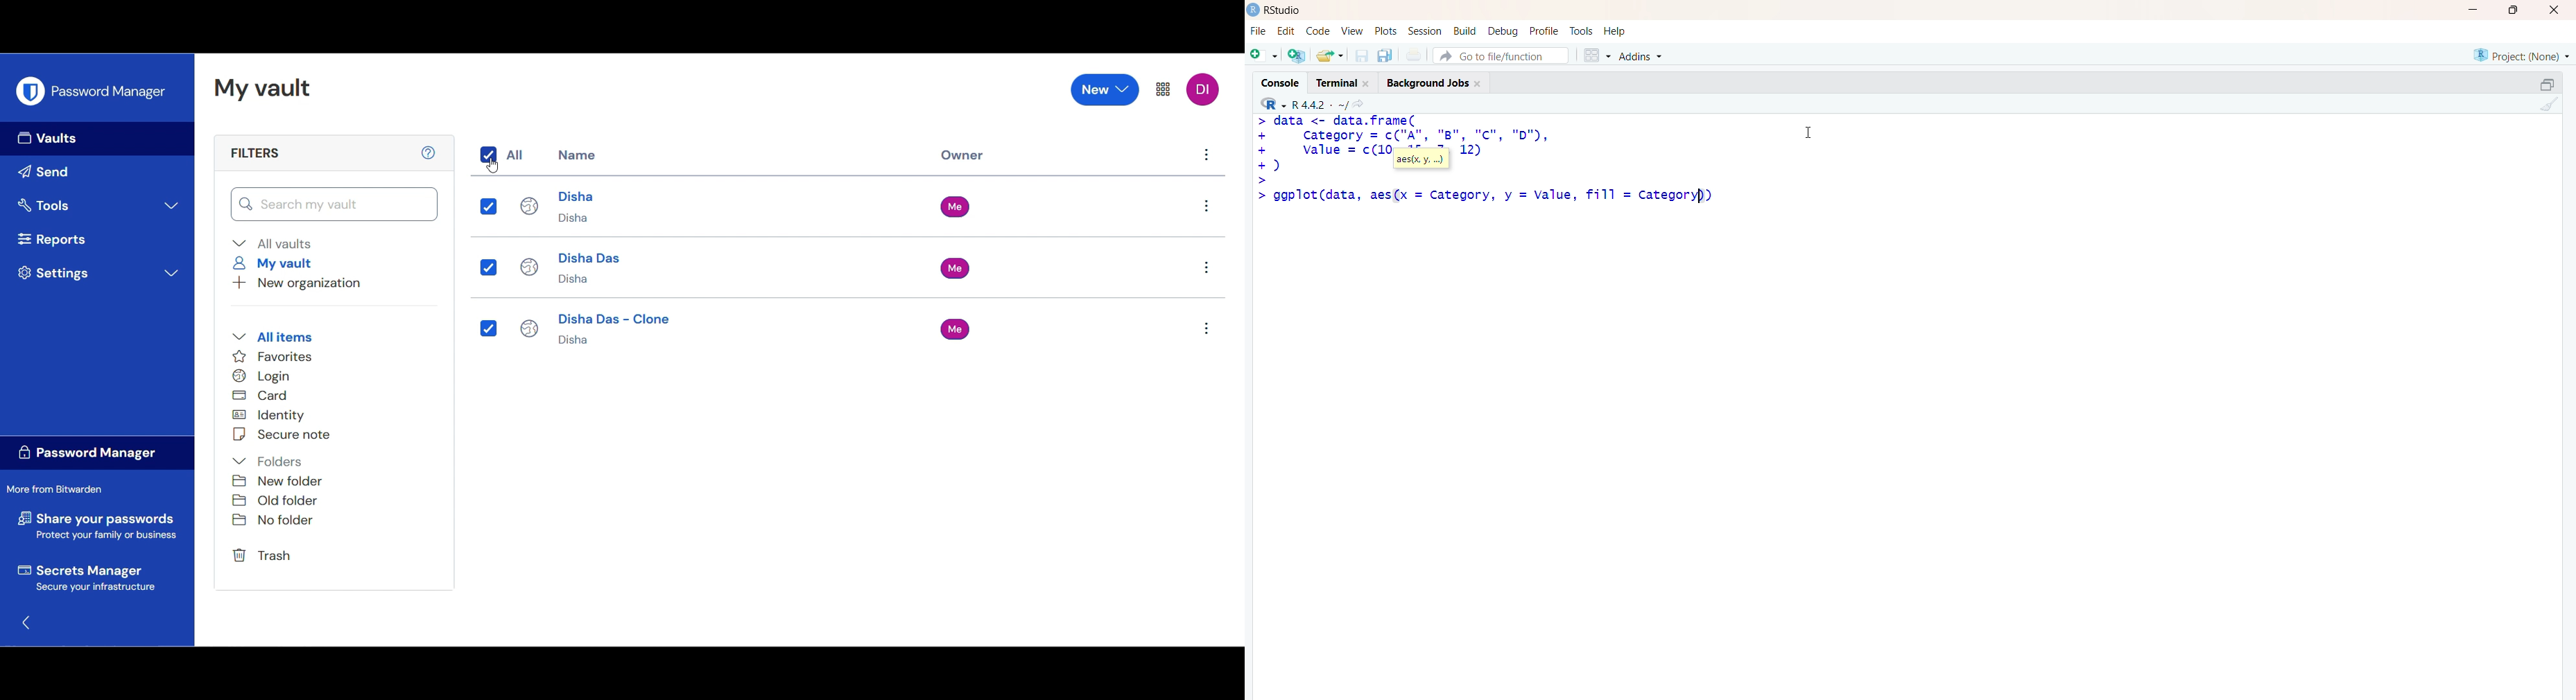  I want to click on My vault, so click(262, 89).